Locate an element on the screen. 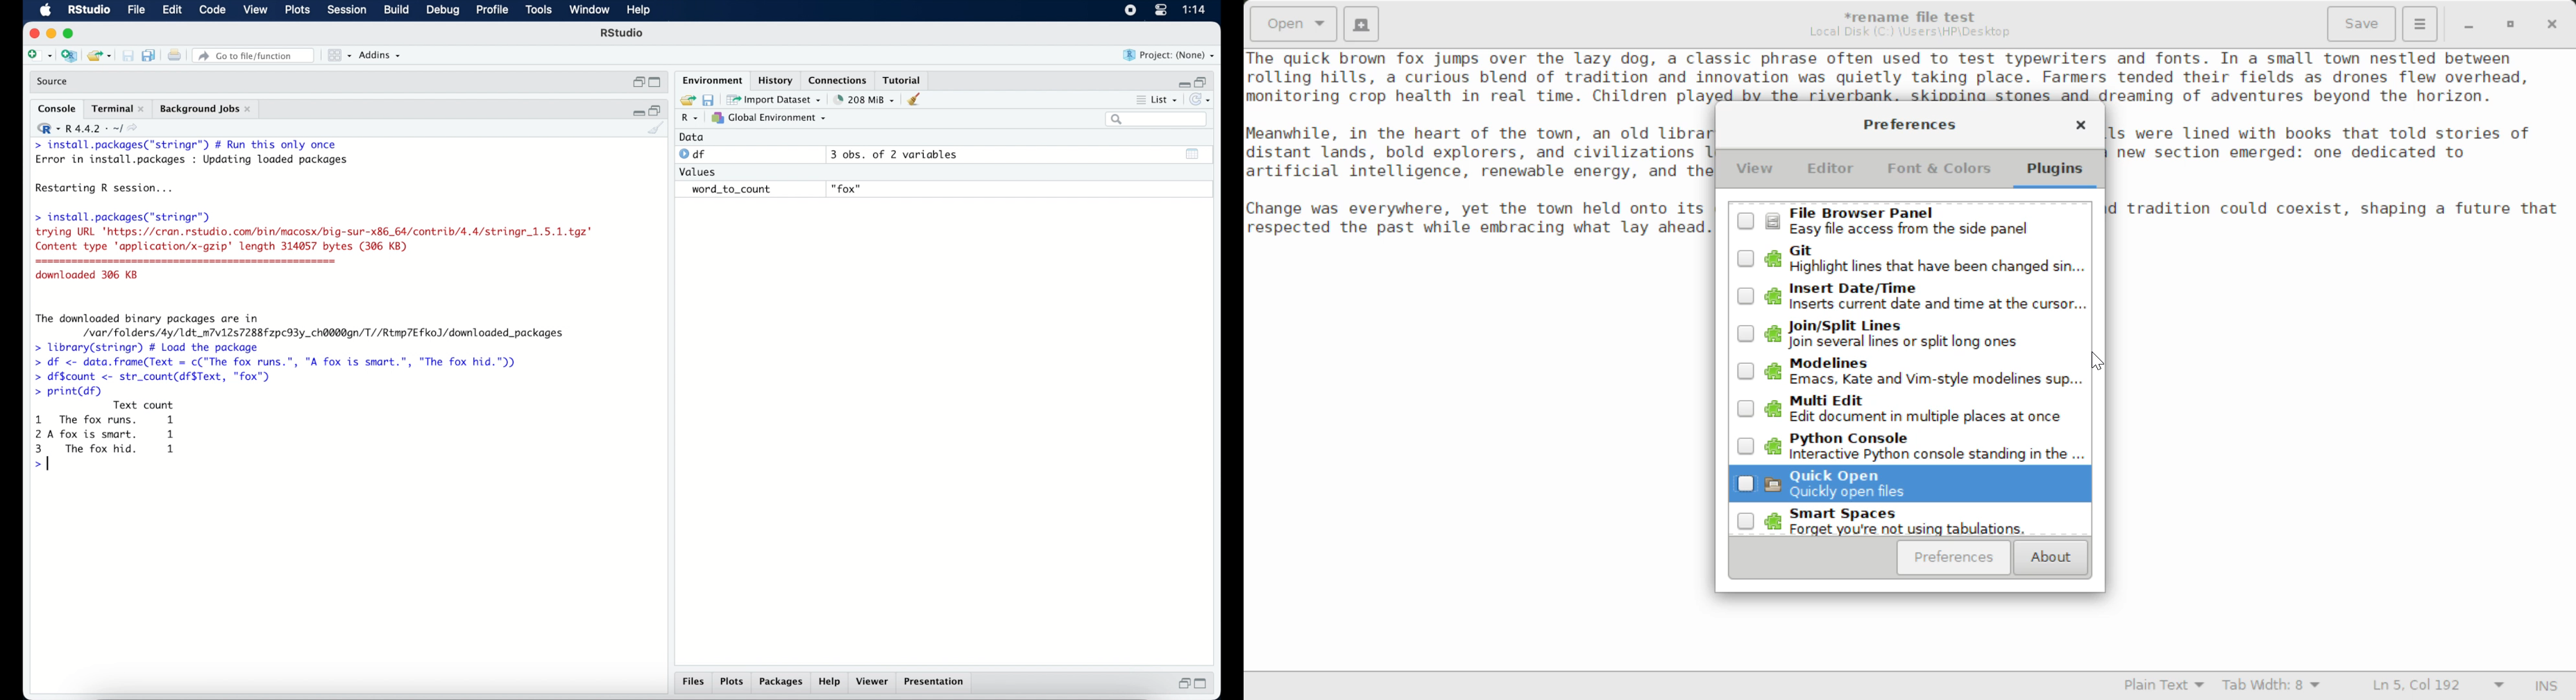  word_to_count is located at coordinates (729, 190).